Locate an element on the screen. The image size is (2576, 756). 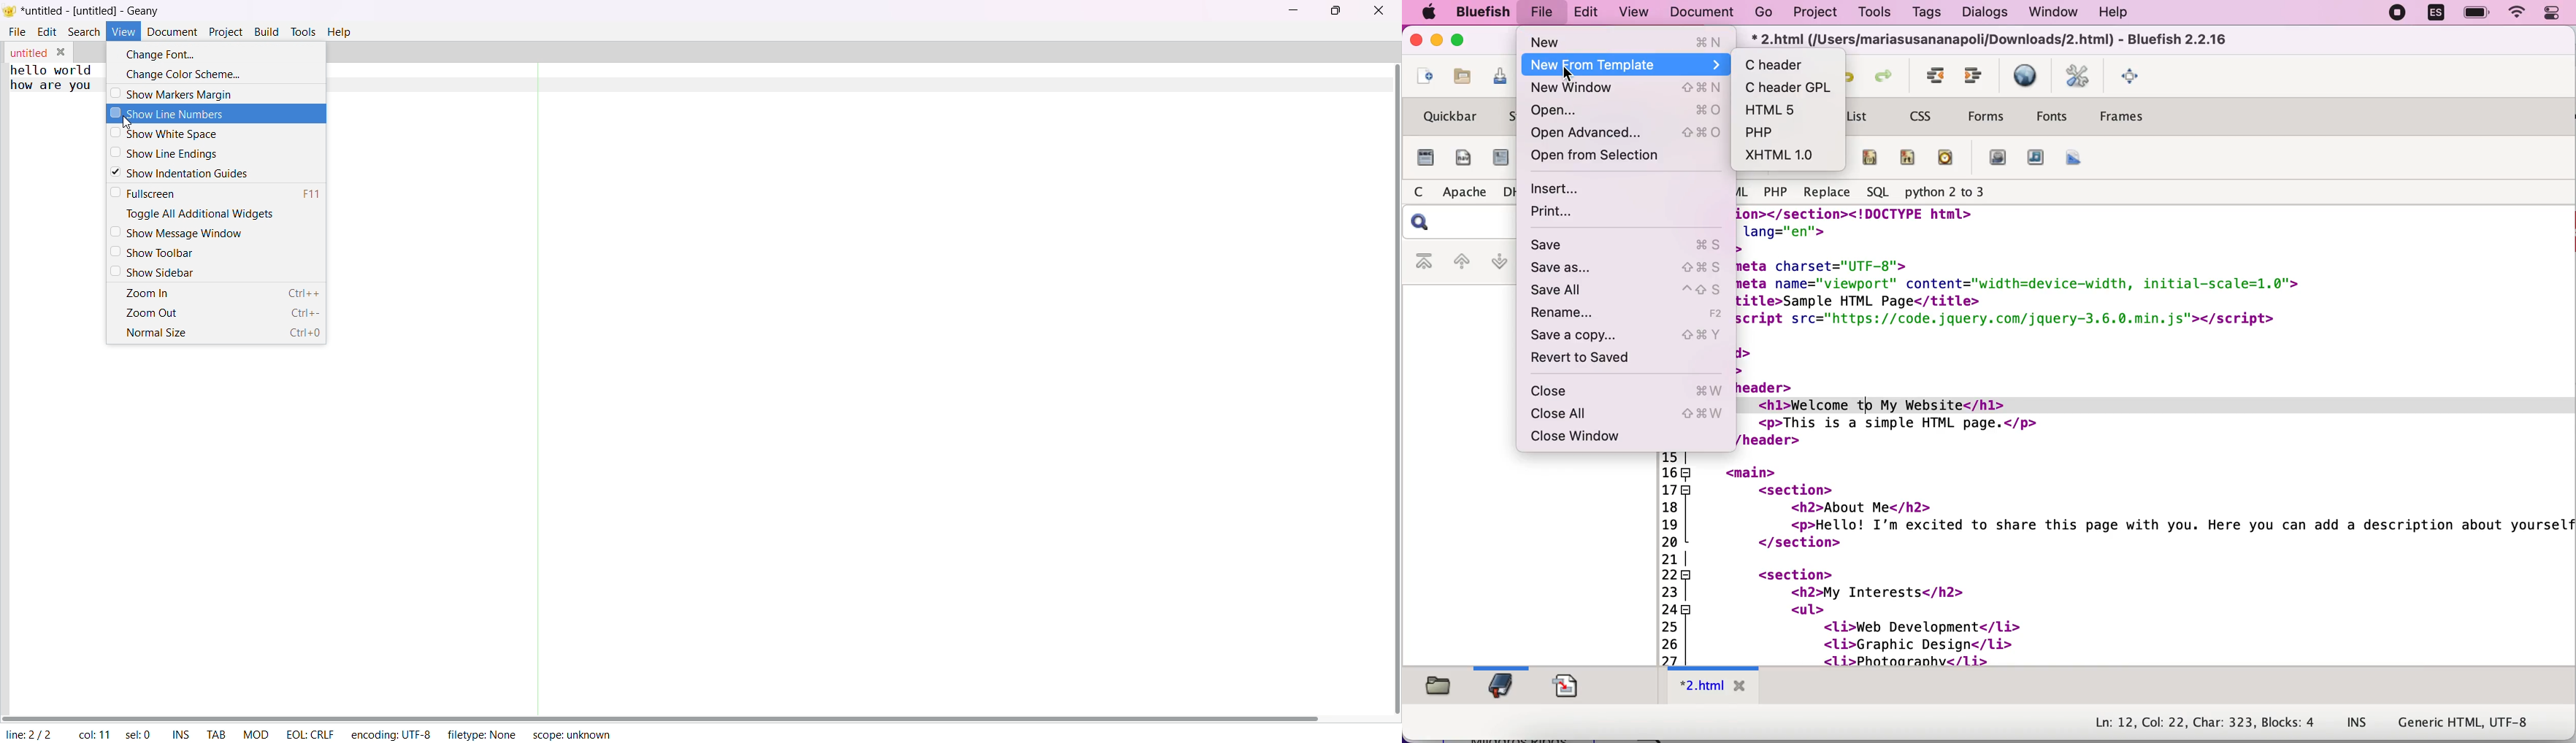
quickbar is located at coordinates (1447, 116).